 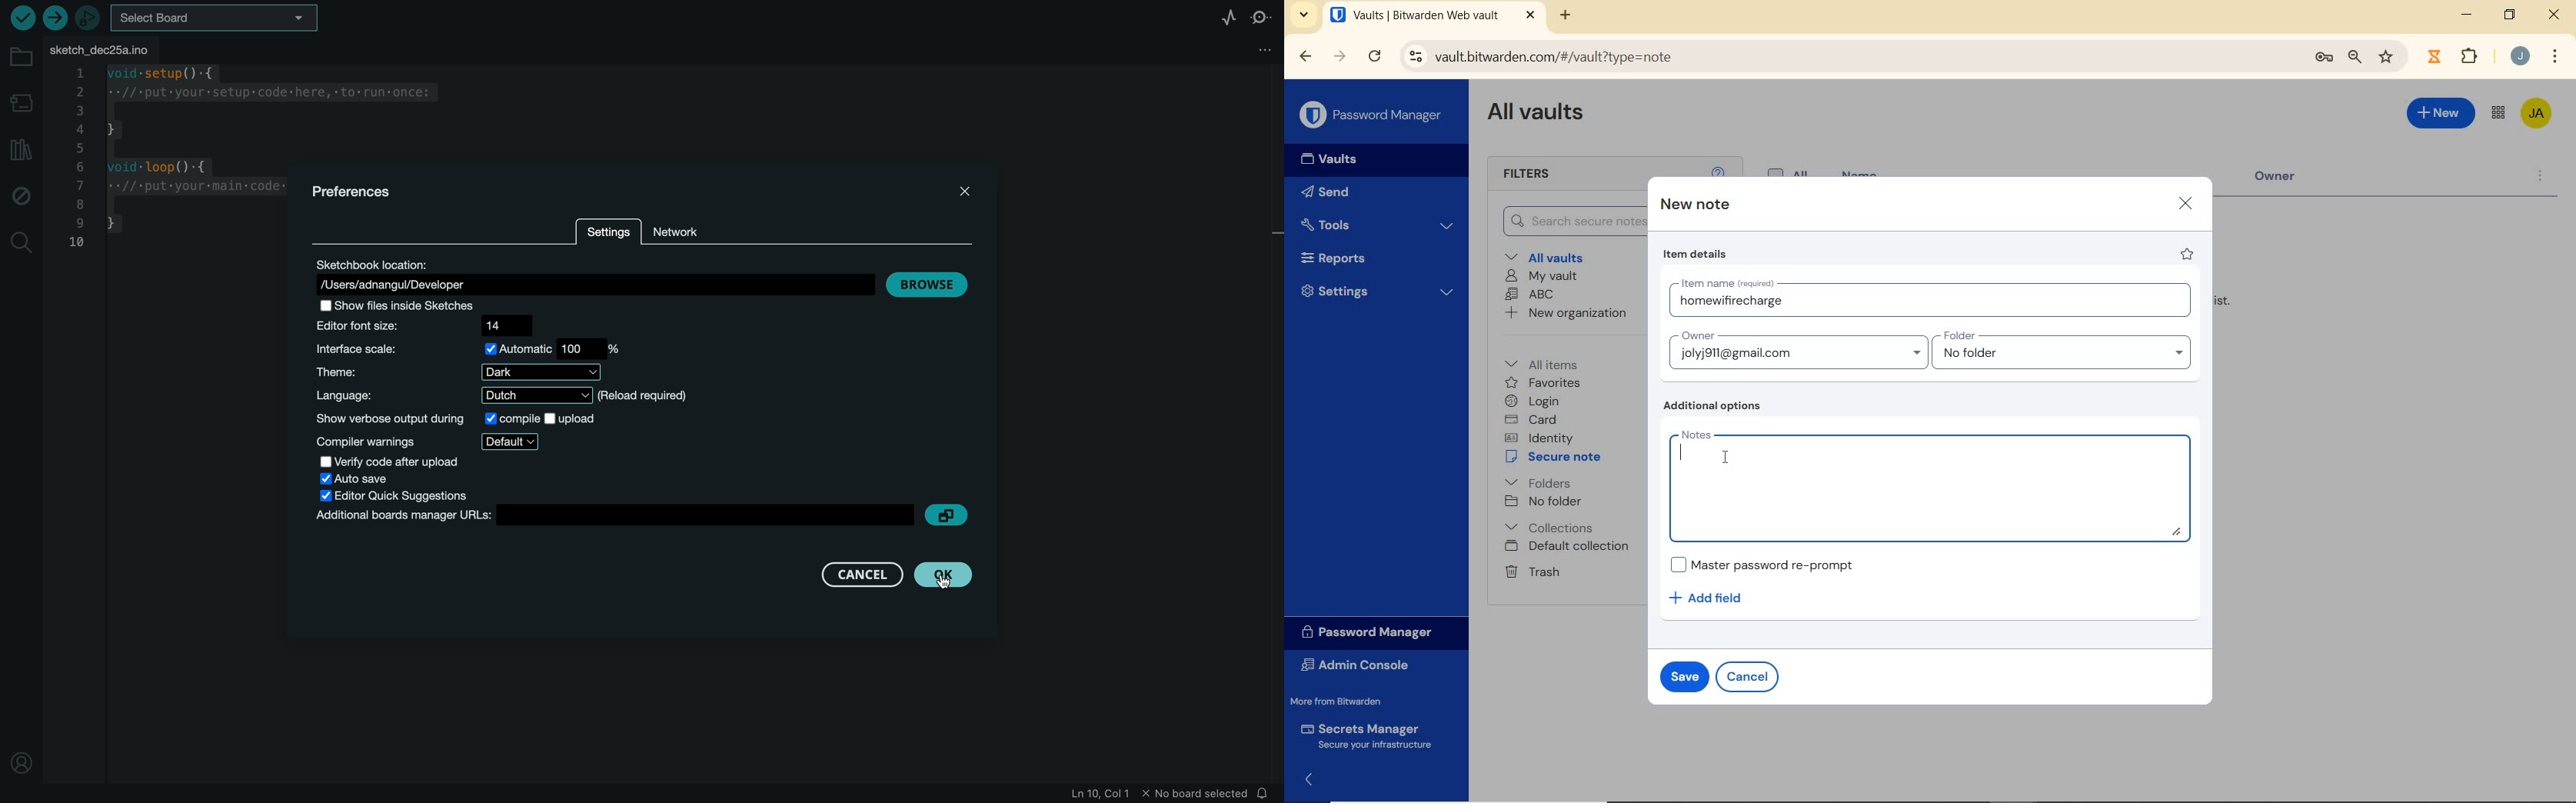 What do you see at coordinates (1532, 571) in the screenshot?
I see `Trash` at bounding box center [1532, 571].